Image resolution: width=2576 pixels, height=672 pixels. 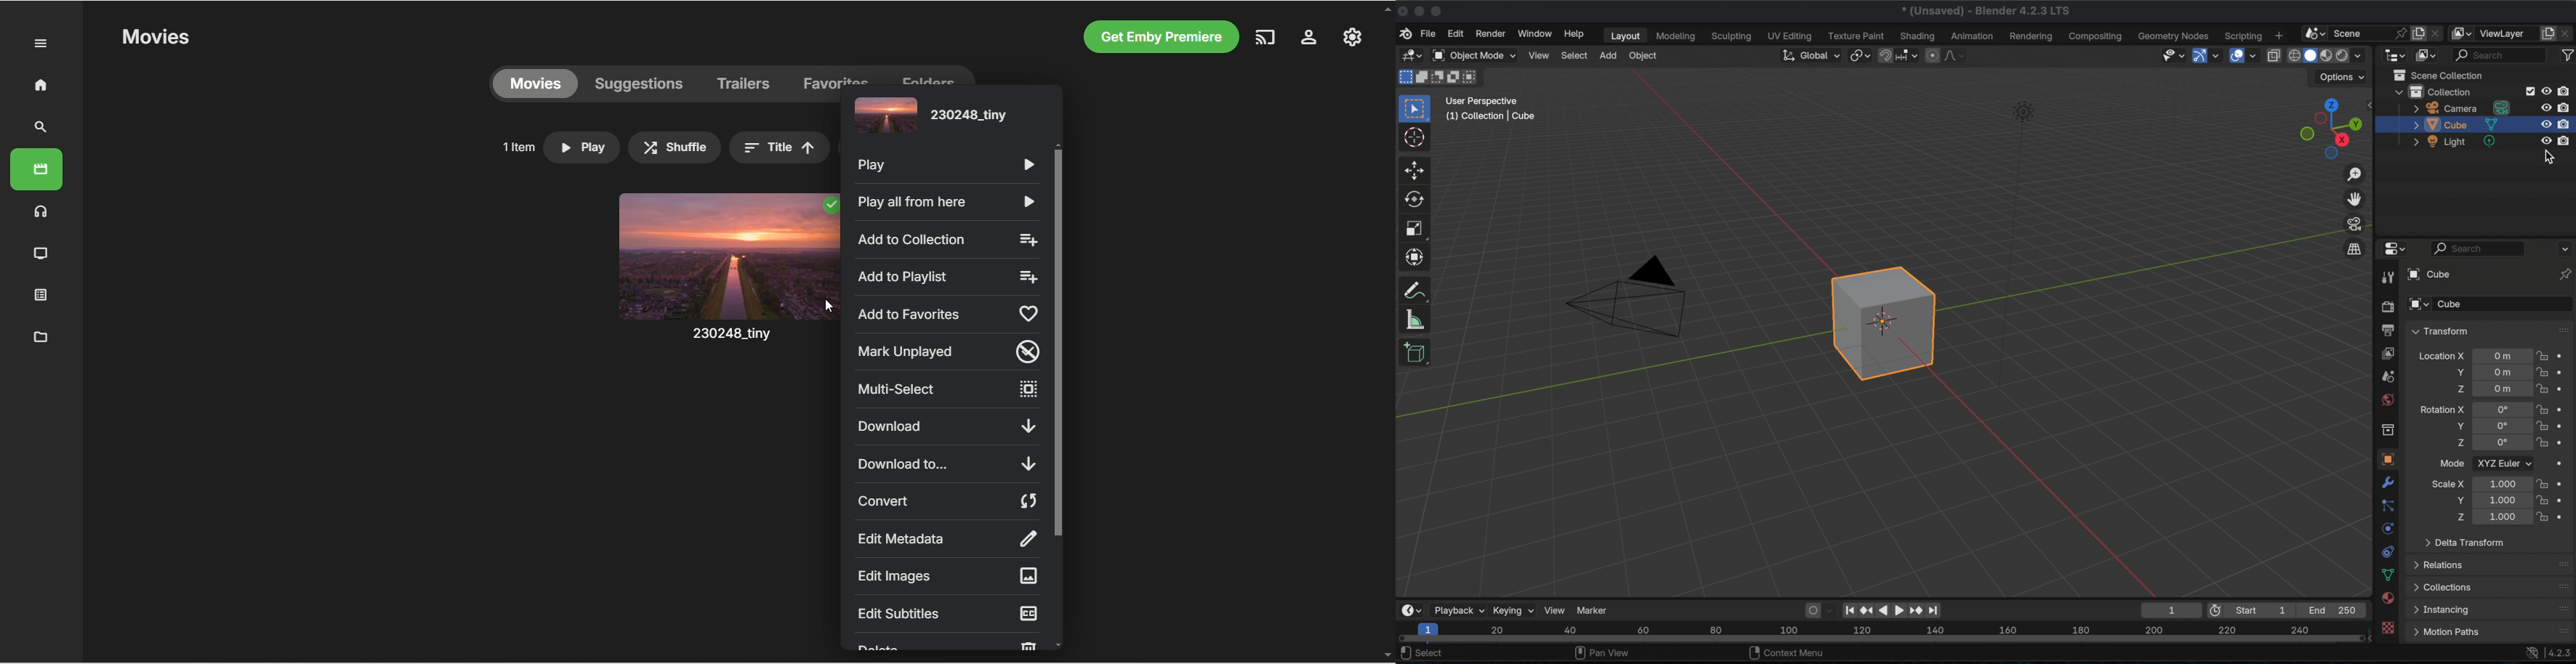 What do you see at coordinates (949, 166) in the screenshot?
I see `play` at bounding box center [949, 166].